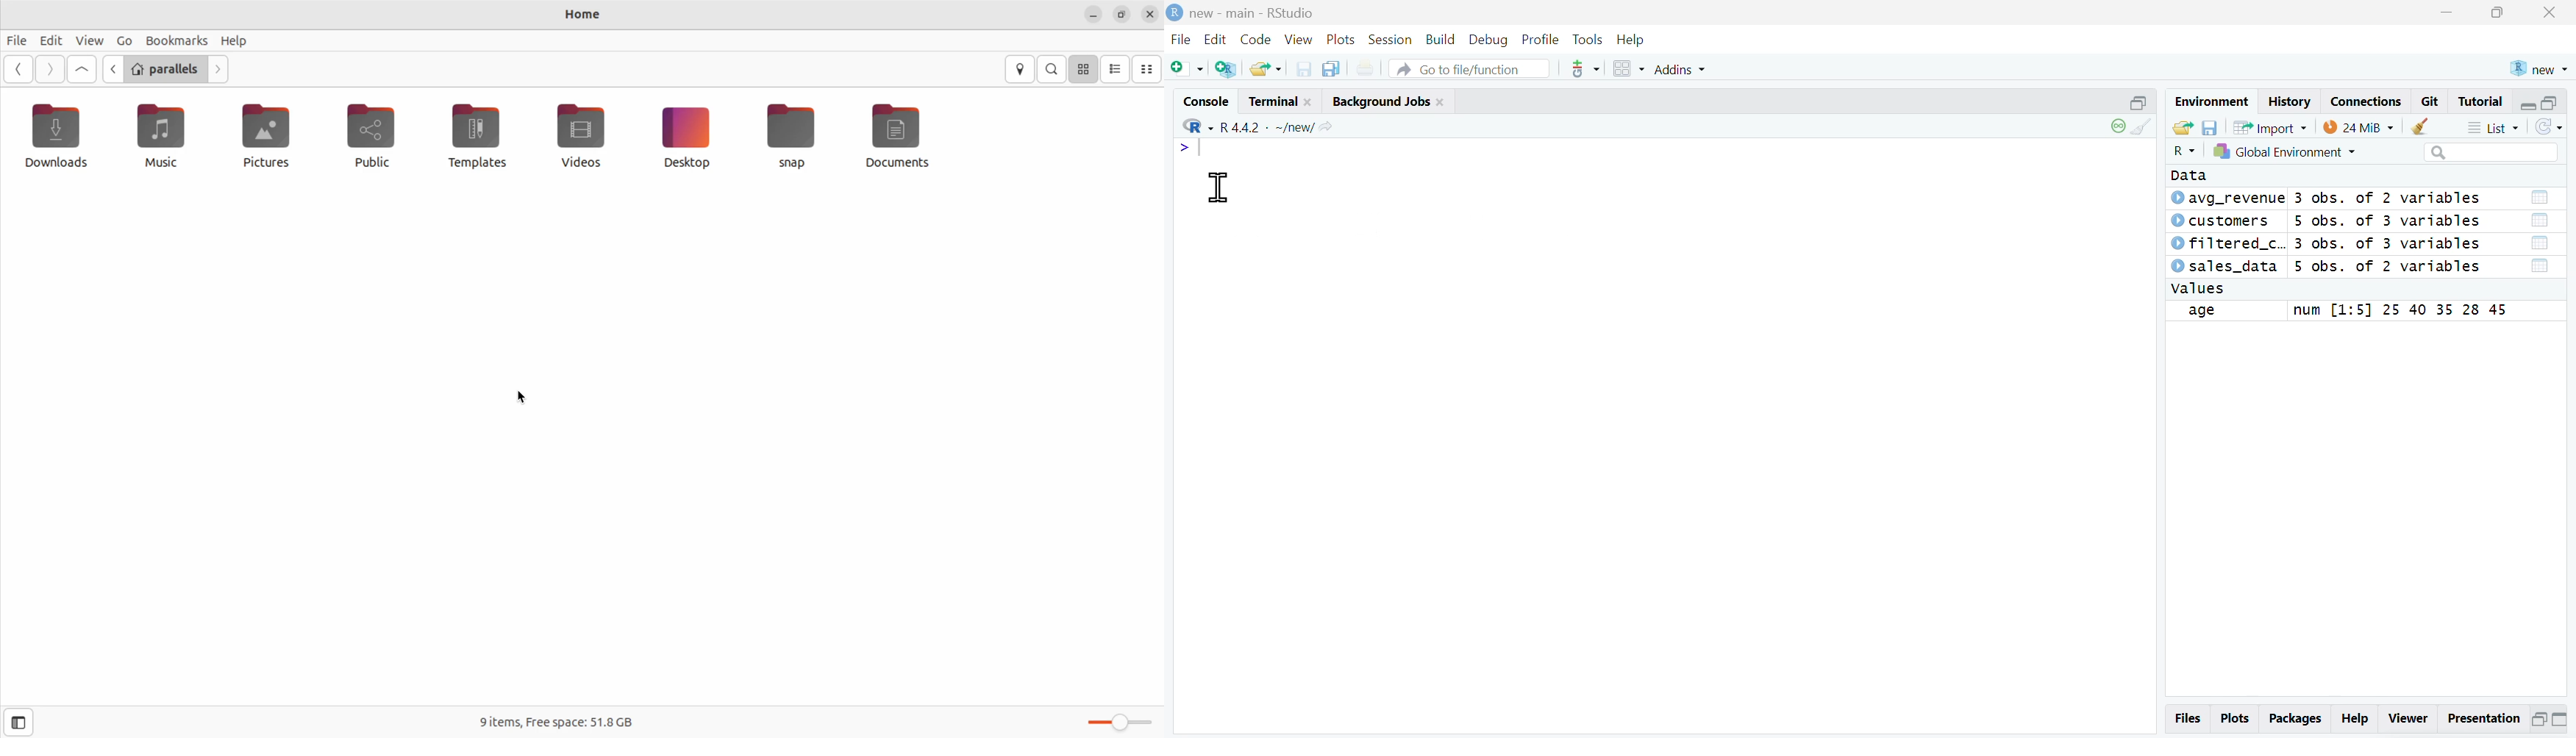 The image size is (2576, 756). What do you see at coordinates (1388, 101) in the screenshot?
I see `Background Jobs` at bounding box center [1388, 101].